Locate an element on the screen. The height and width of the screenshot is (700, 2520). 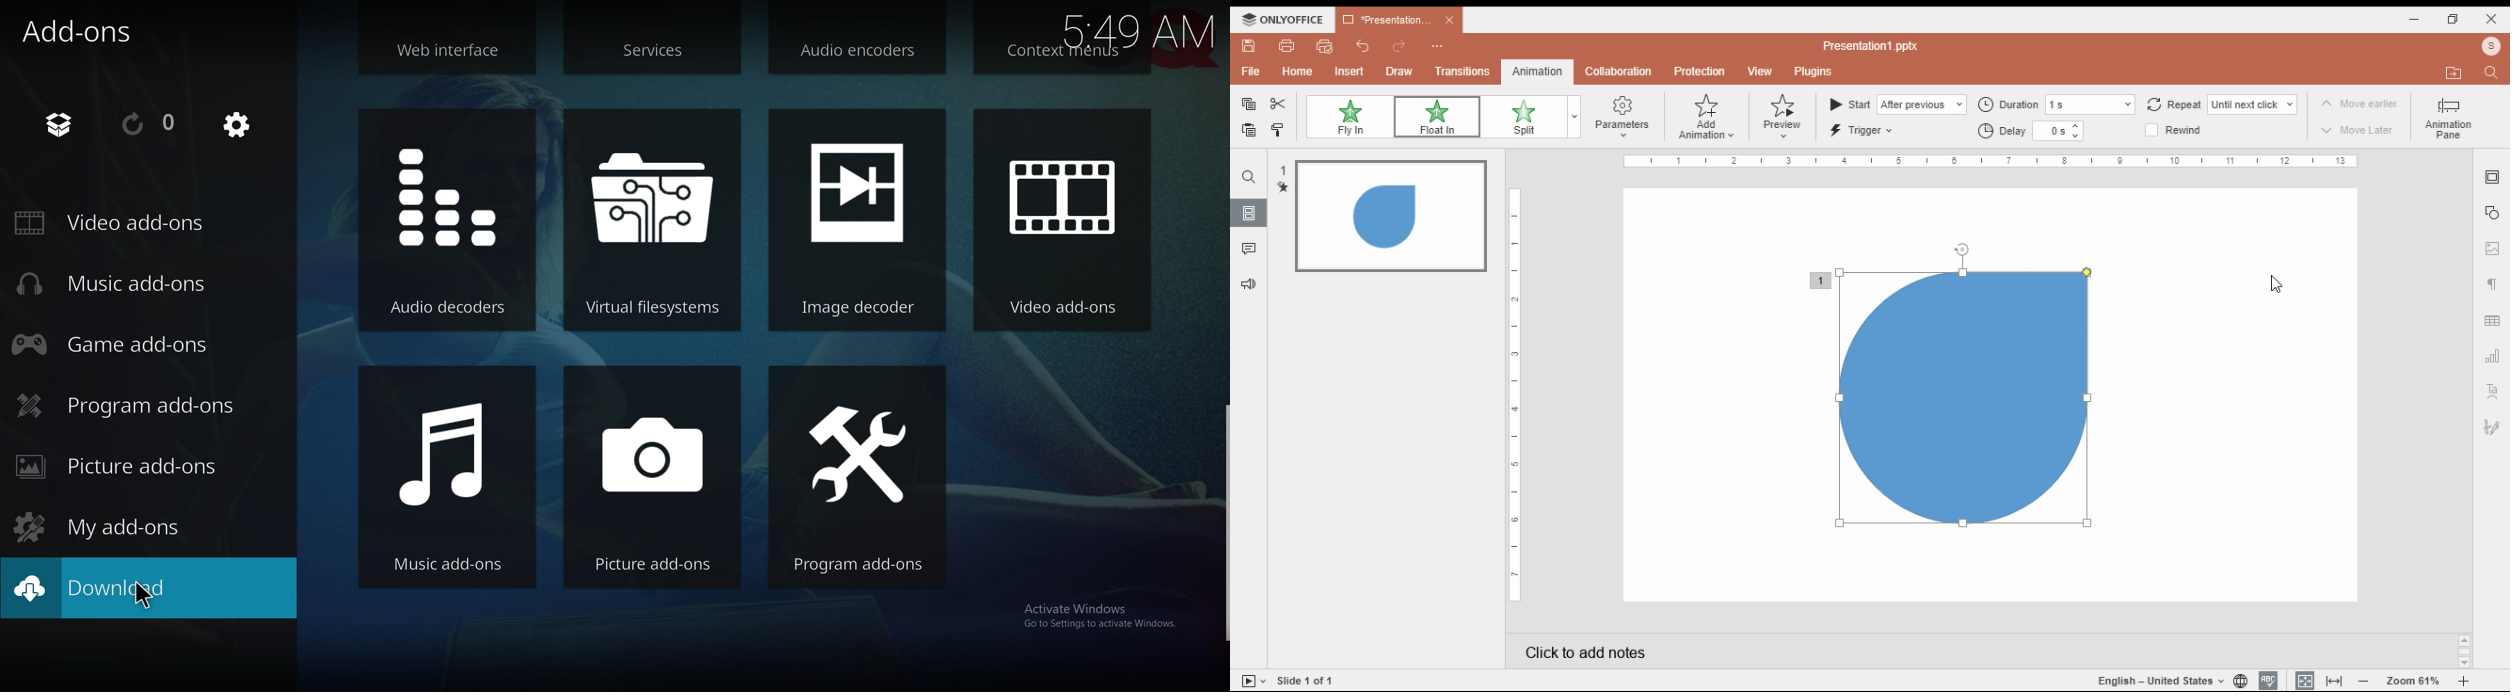
preview is located at coordinates (1783, 117).